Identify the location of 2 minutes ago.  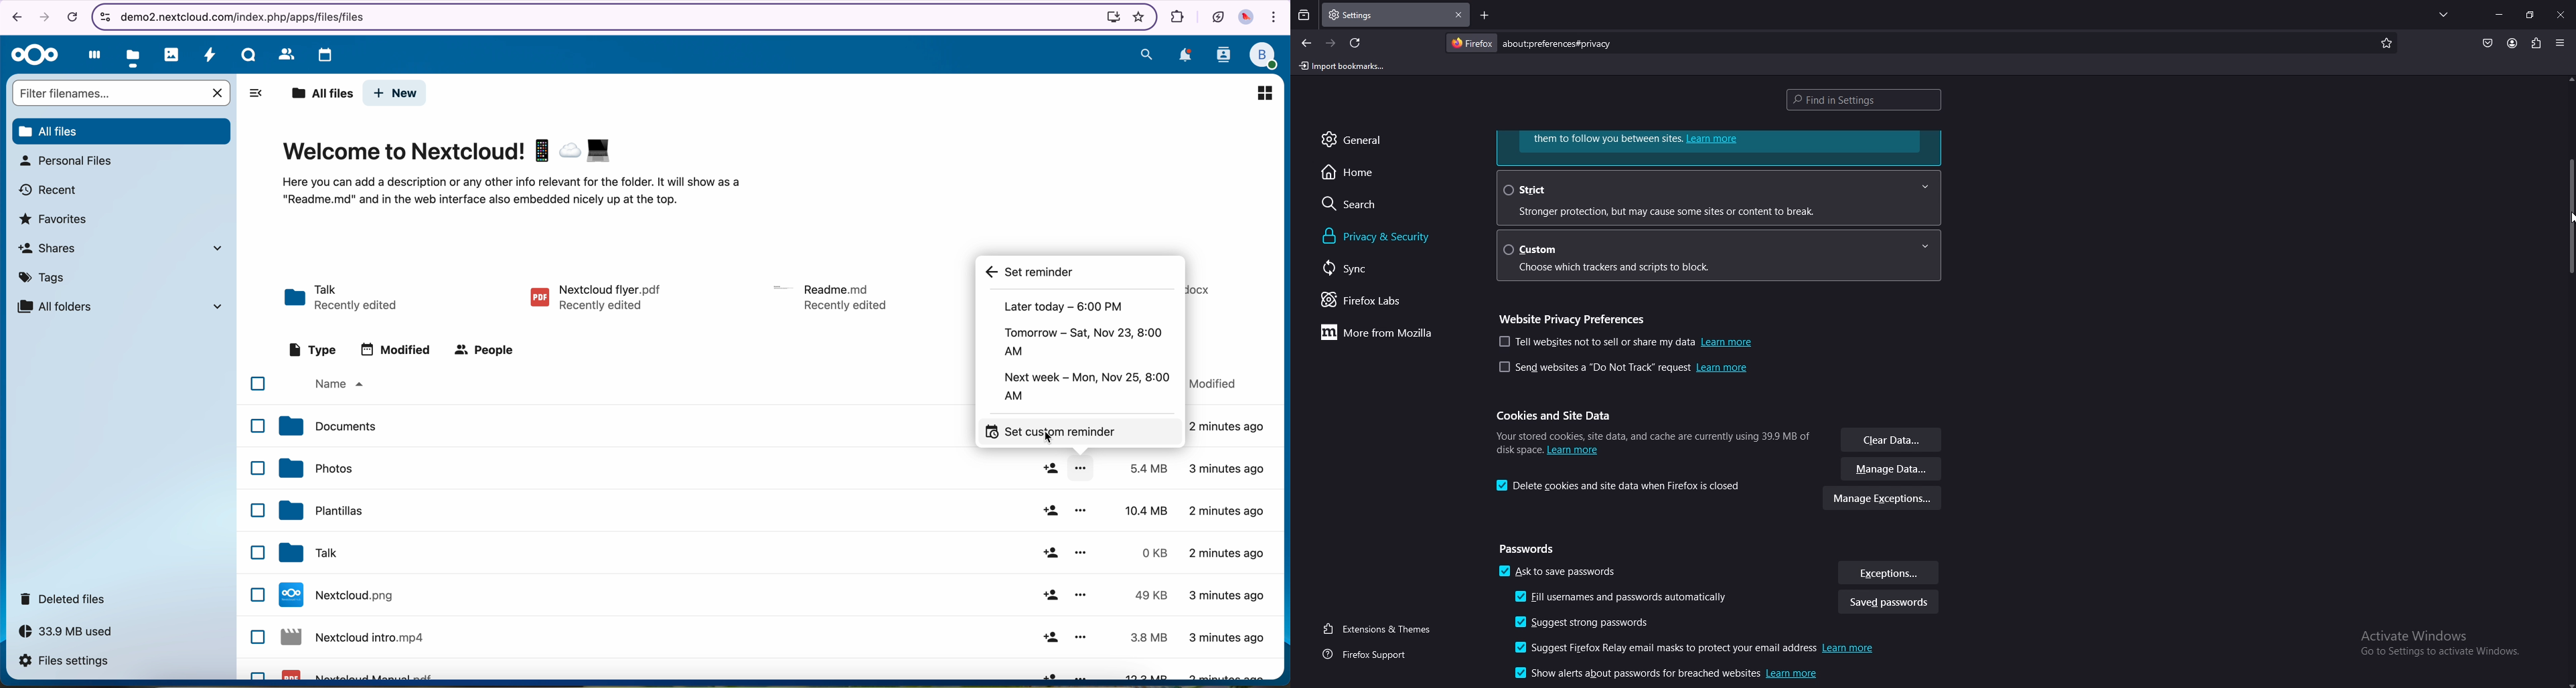
(1229, 509).